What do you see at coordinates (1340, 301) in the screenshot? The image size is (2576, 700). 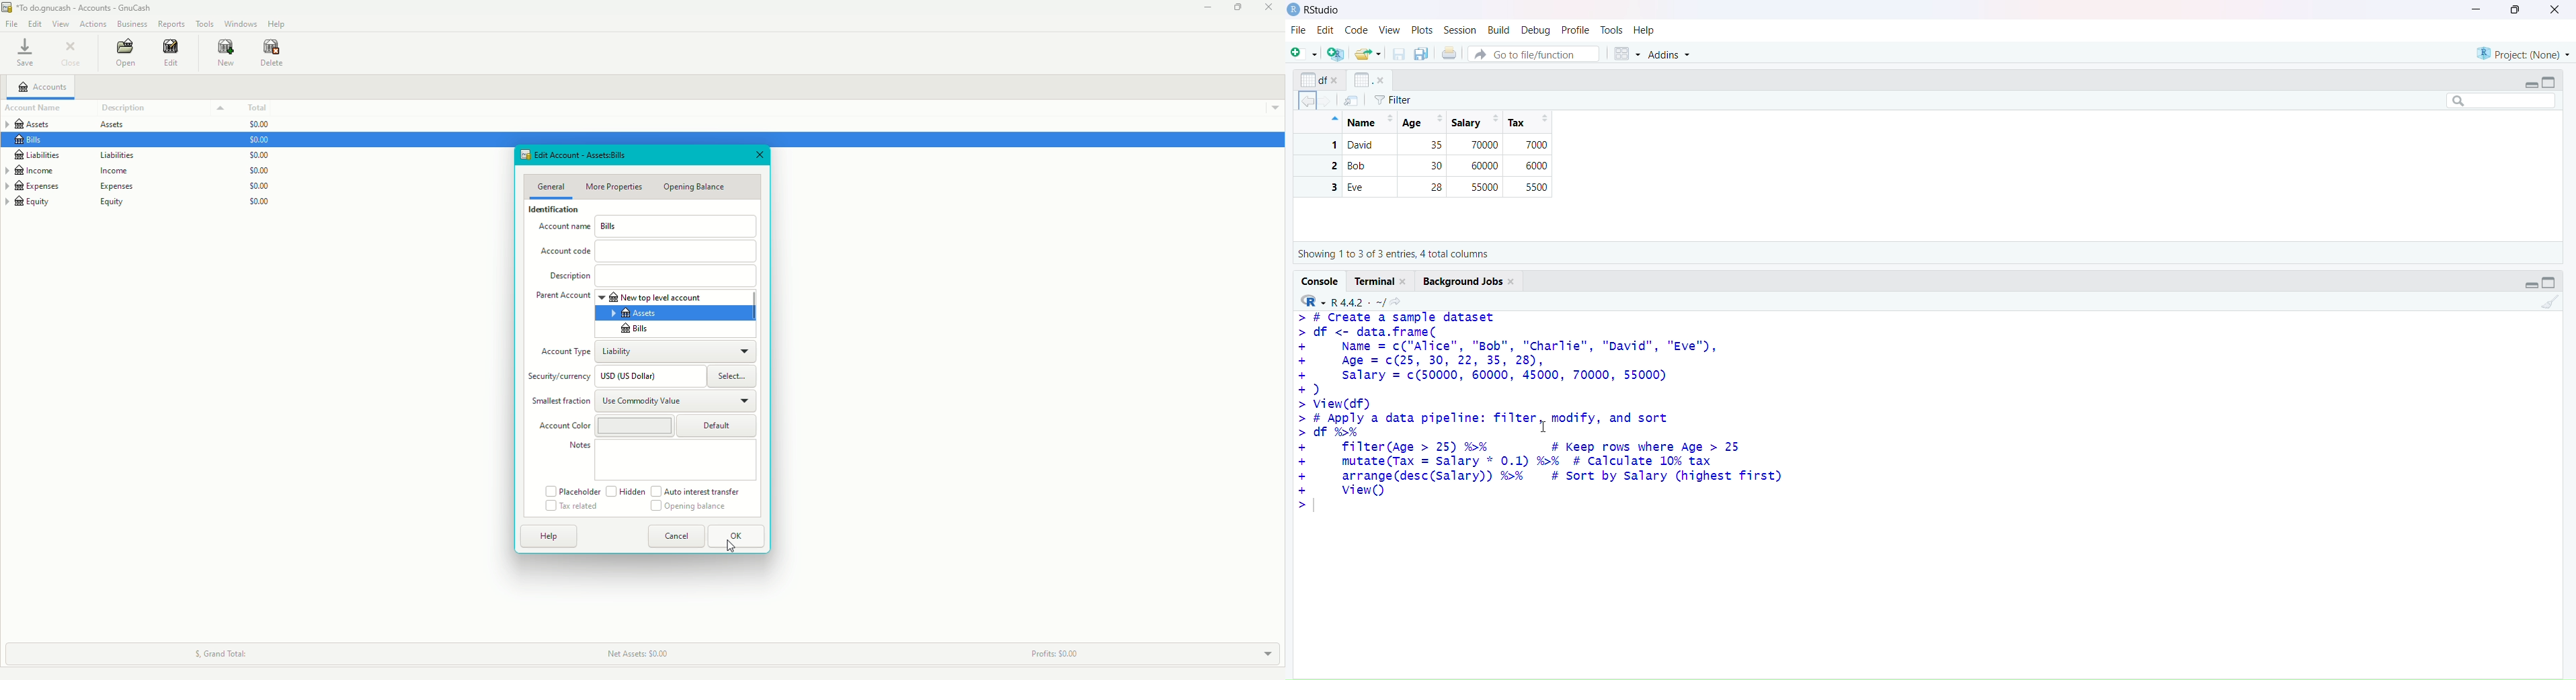 I see `R 4.4.2` at bounding box center [1340, 301].